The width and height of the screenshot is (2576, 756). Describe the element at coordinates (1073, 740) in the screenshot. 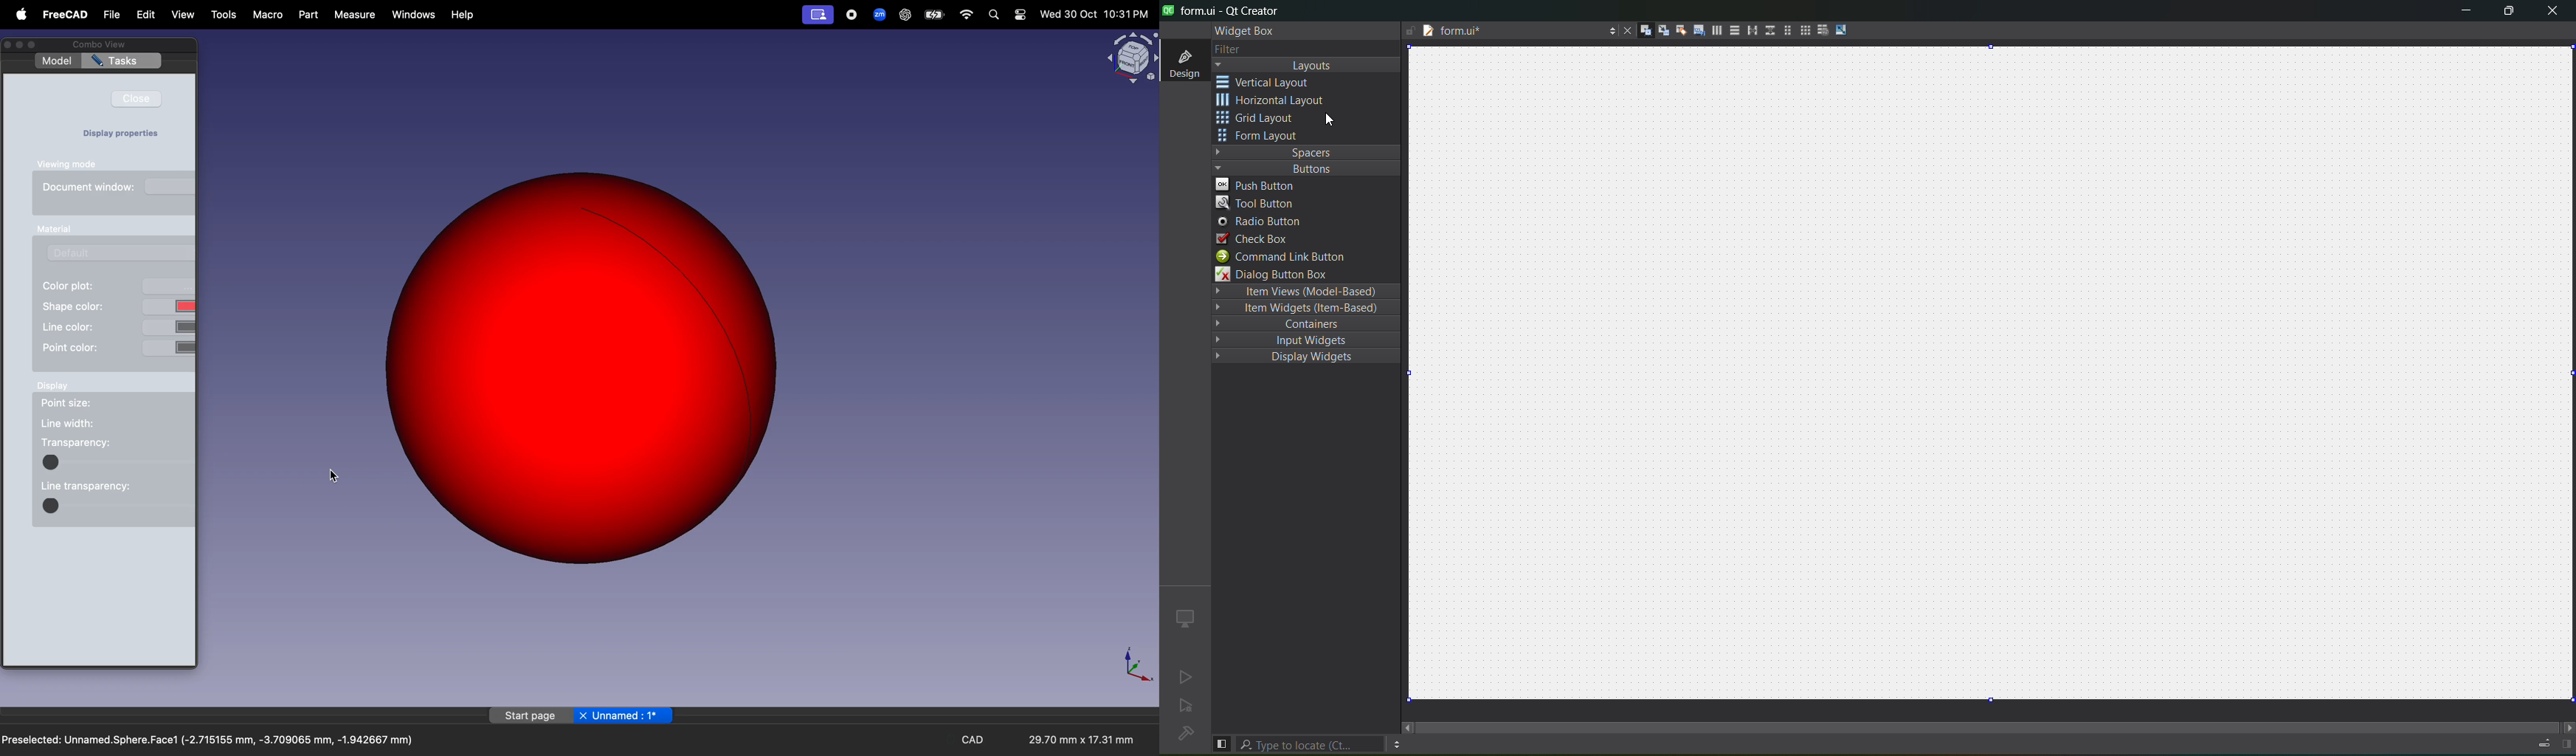

I see `29.70 mm x 17.31 mm` at that location.